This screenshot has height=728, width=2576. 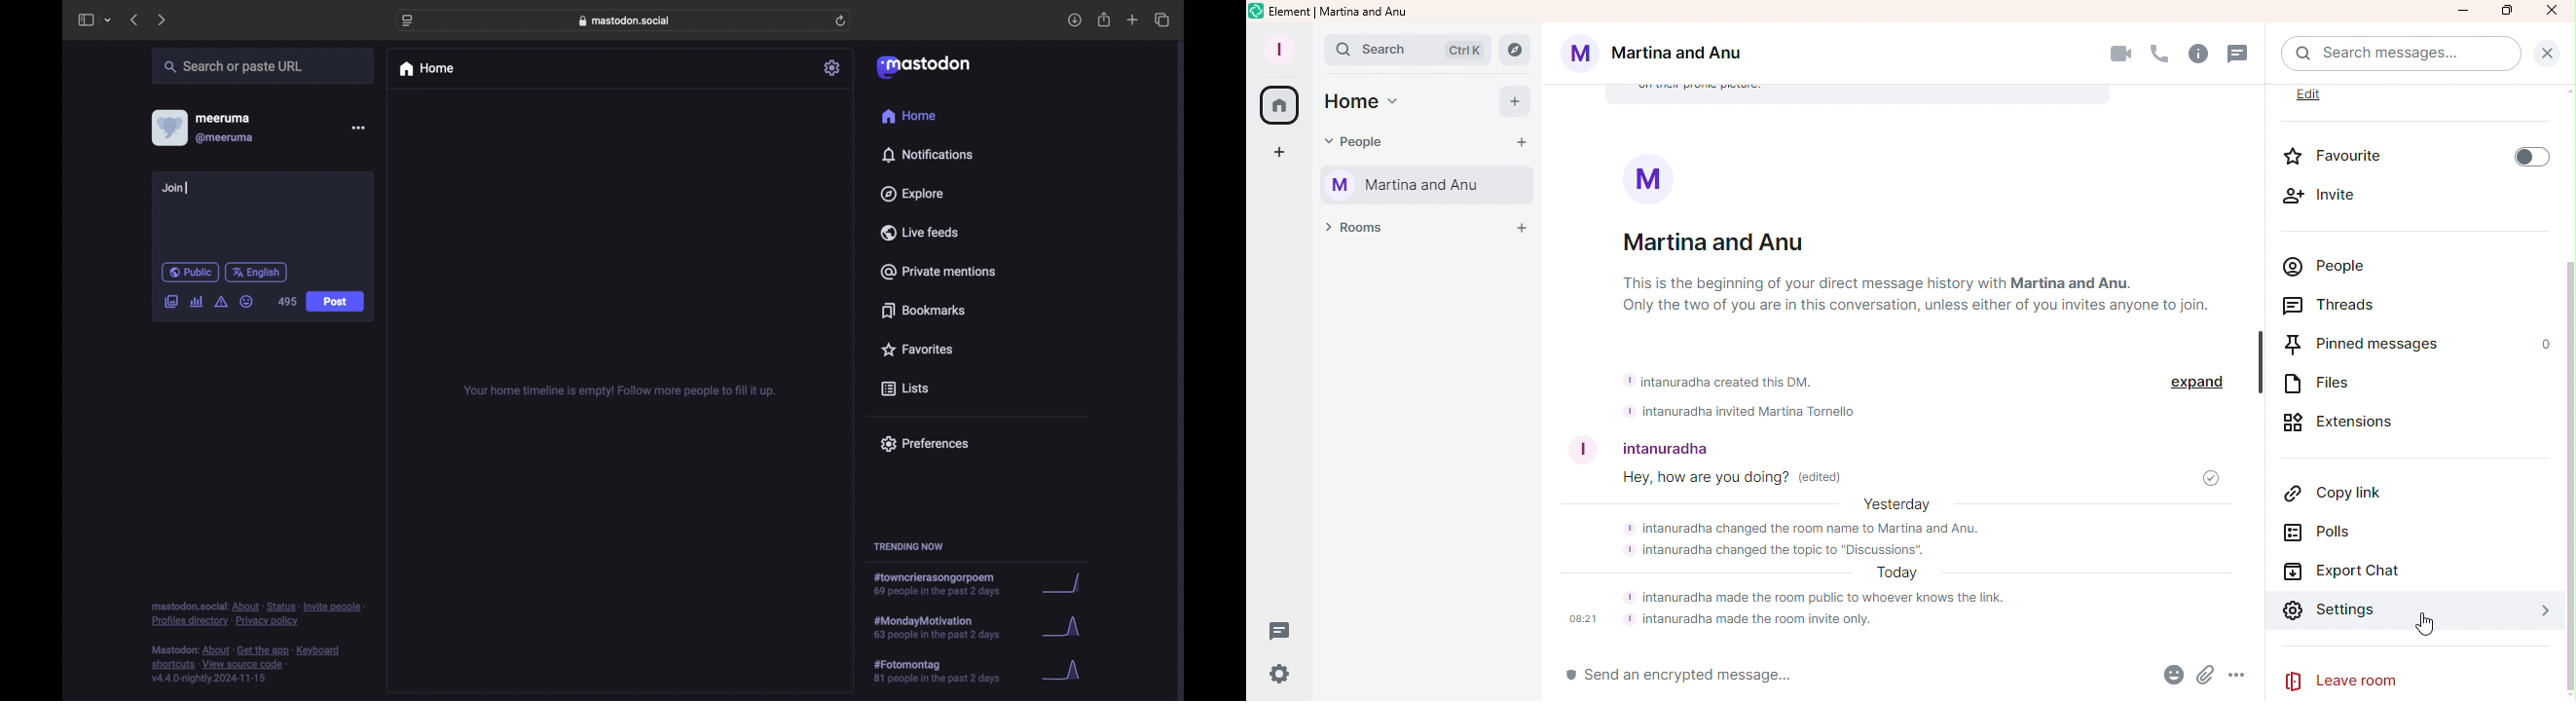 What do you see at coordinates (1133, 19) in the screenshot?
I see `new tab` at bounding box center [1133, 19].